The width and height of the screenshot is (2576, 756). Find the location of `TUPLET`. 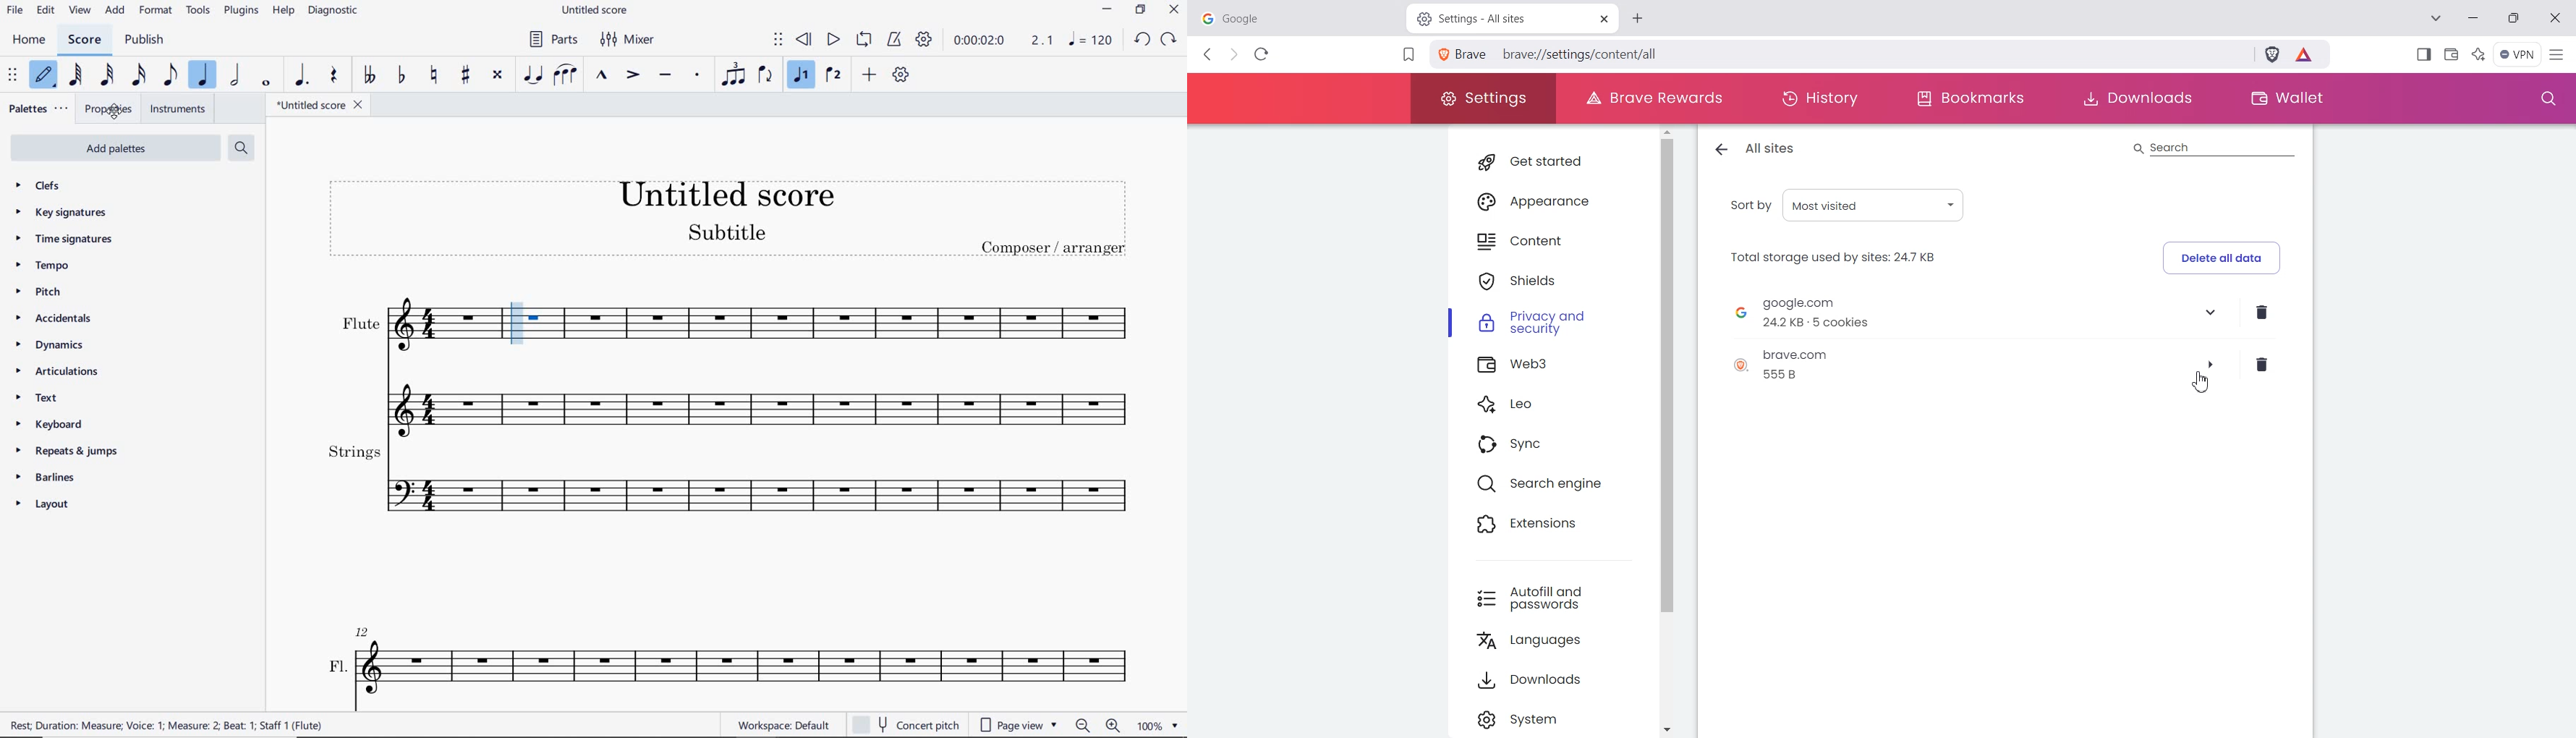

TUPLET is located at coordinates (736, 74).